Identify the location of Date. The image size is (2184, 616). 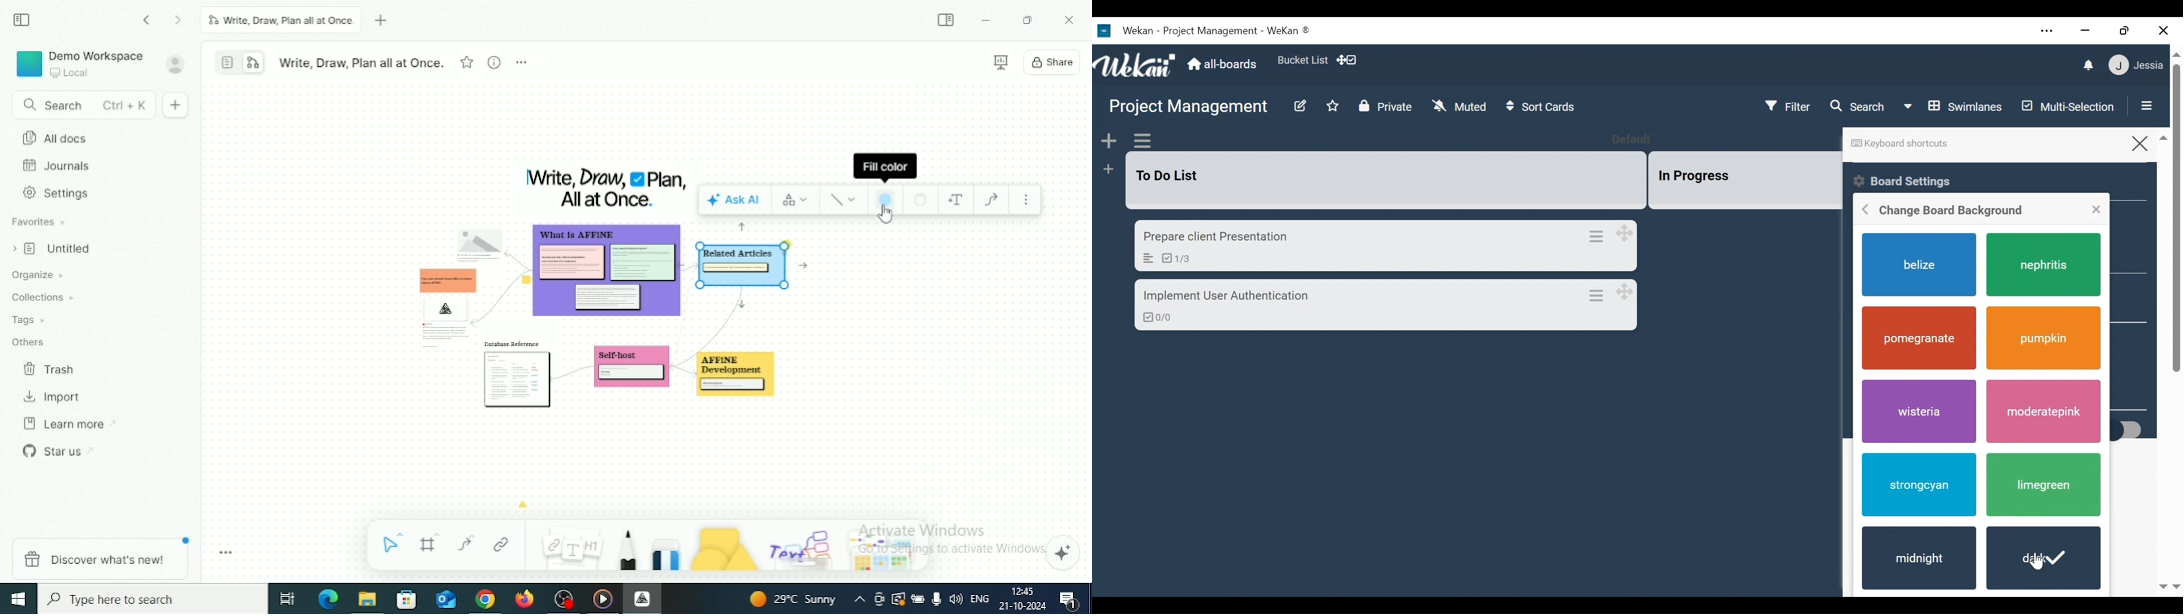
(1021, 606).